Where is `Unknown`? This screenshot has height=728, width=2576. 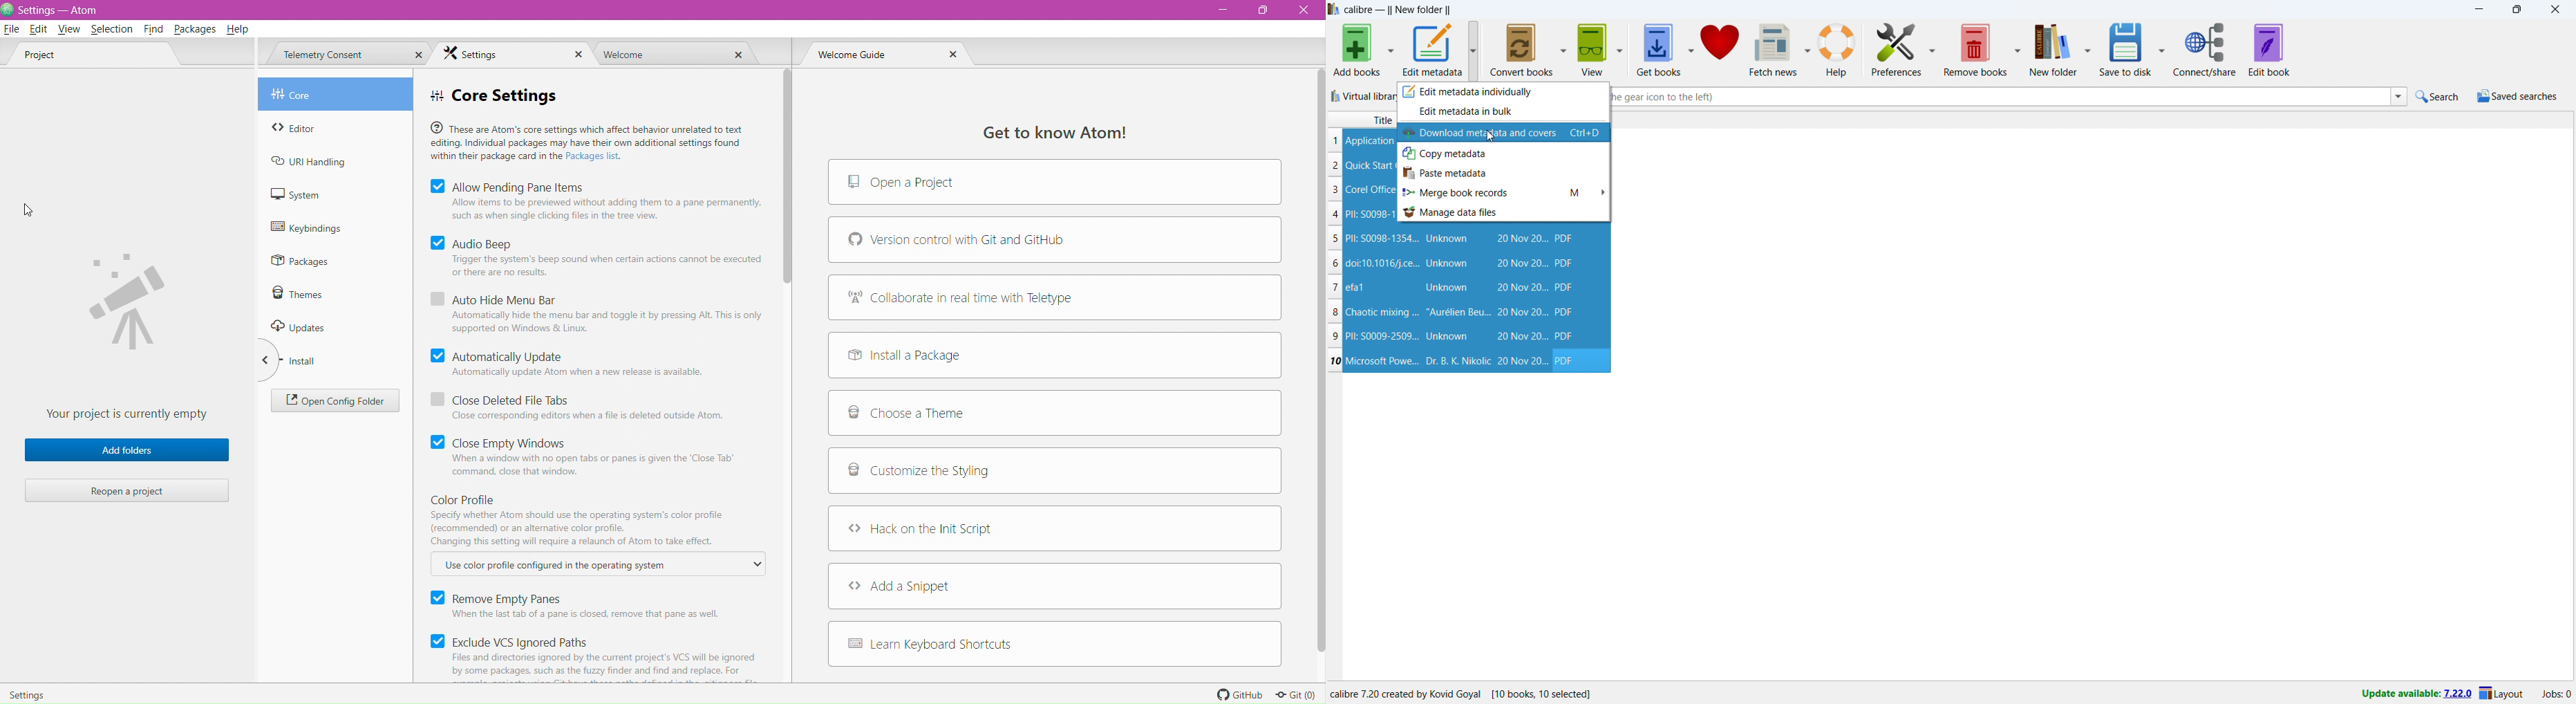
Unknown is located at coordinates (1447, 336).